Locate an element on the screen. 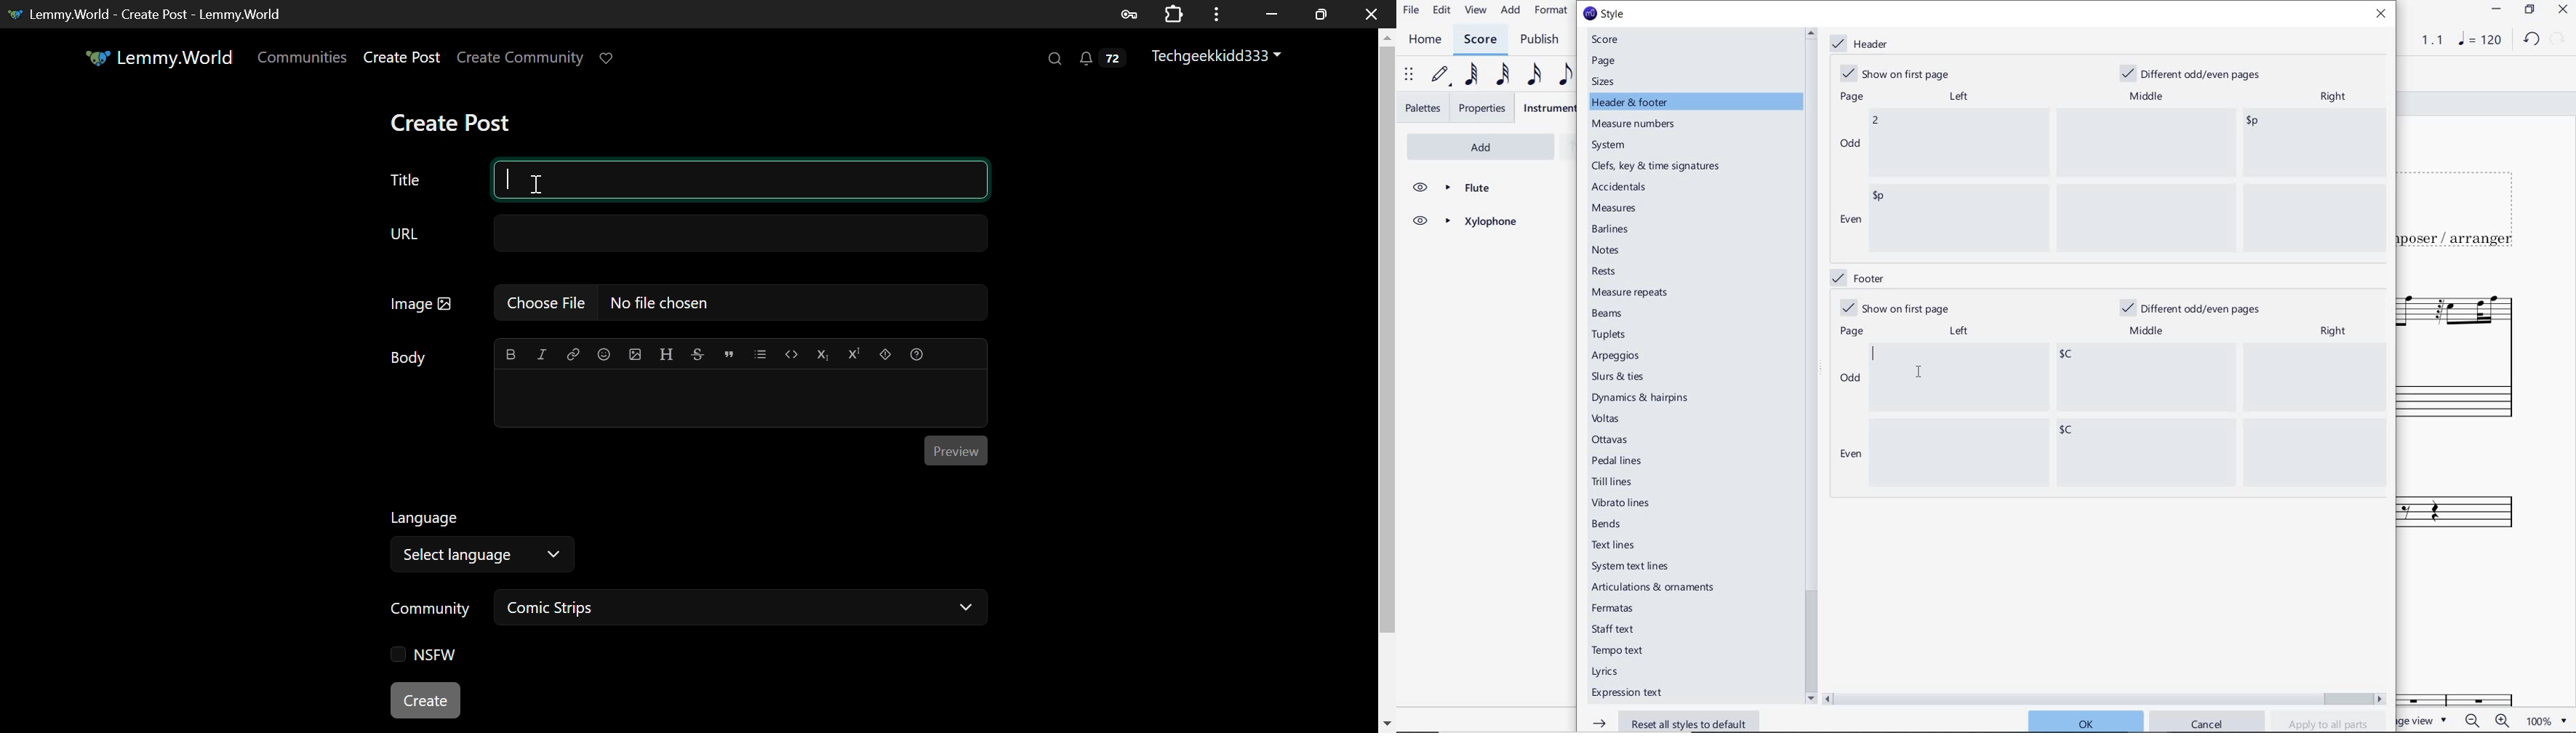 The width and height of the screenshot is (2576, 756). URL Field is located at coordinates (684, 234).